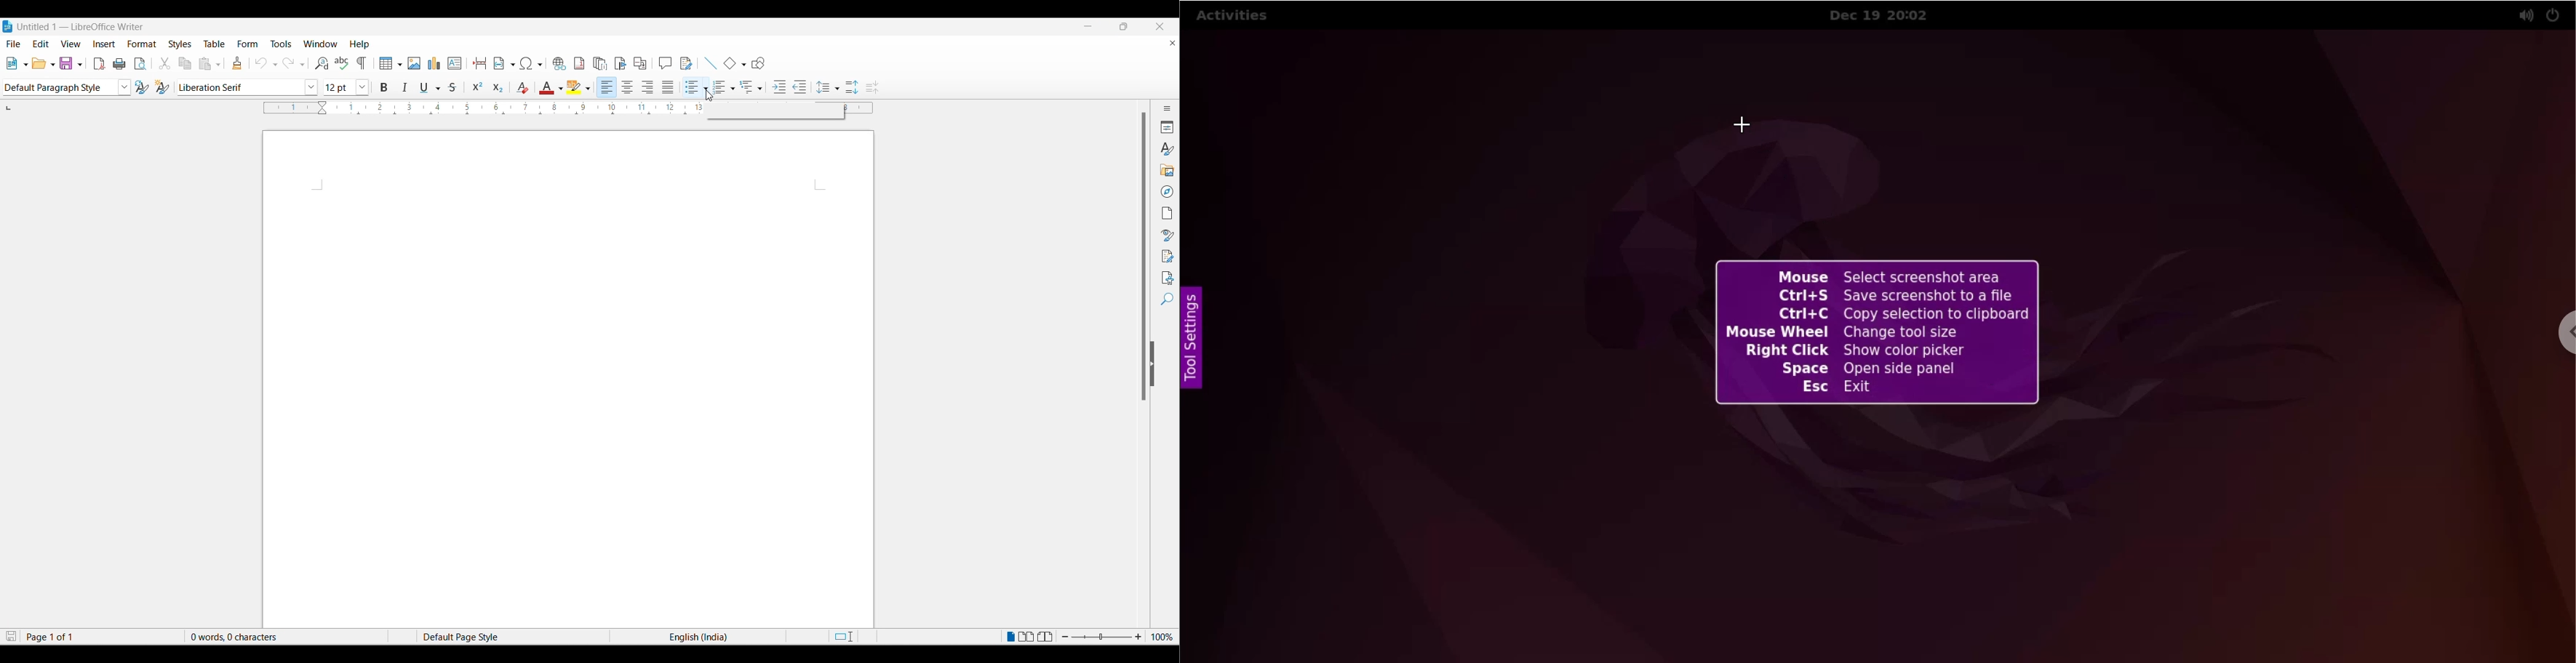 Image resolution: width=2576 pixels, height=672 pixels. I want to click on change style, so click(163, 88).